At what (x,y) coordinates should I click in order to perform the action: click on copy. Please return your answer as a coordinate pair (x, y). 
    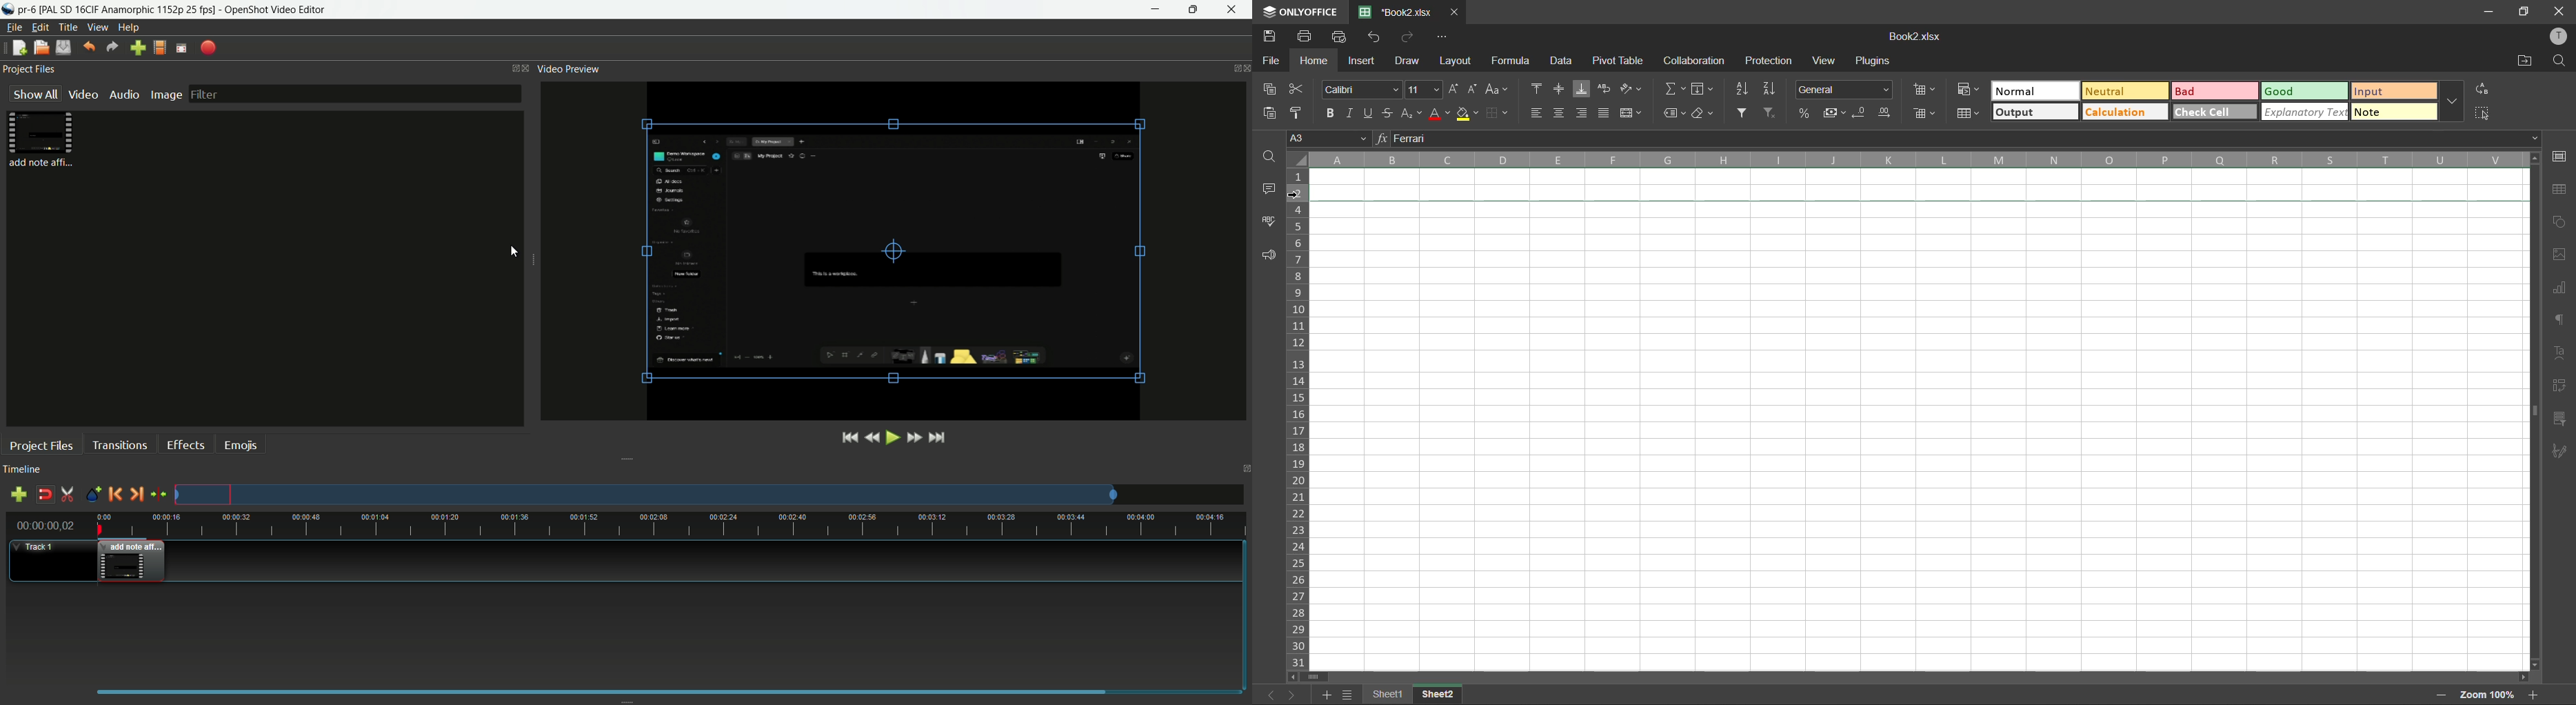
    Looking at the image, I should click on (1271, 87).